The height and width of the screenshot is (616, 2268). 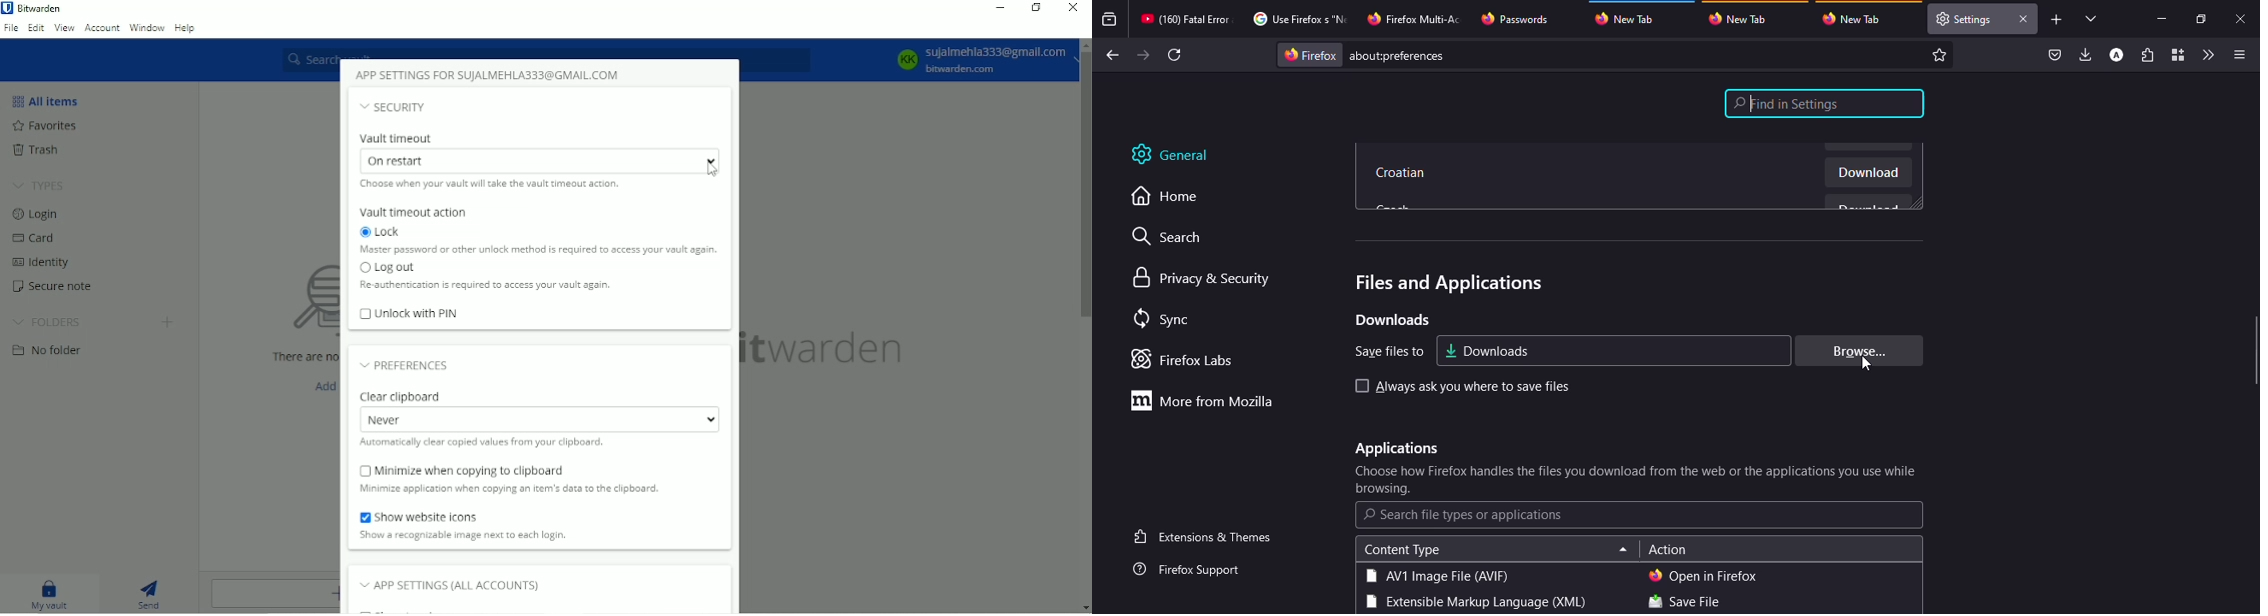 I want to click on support, so click(x=1192, y=570).